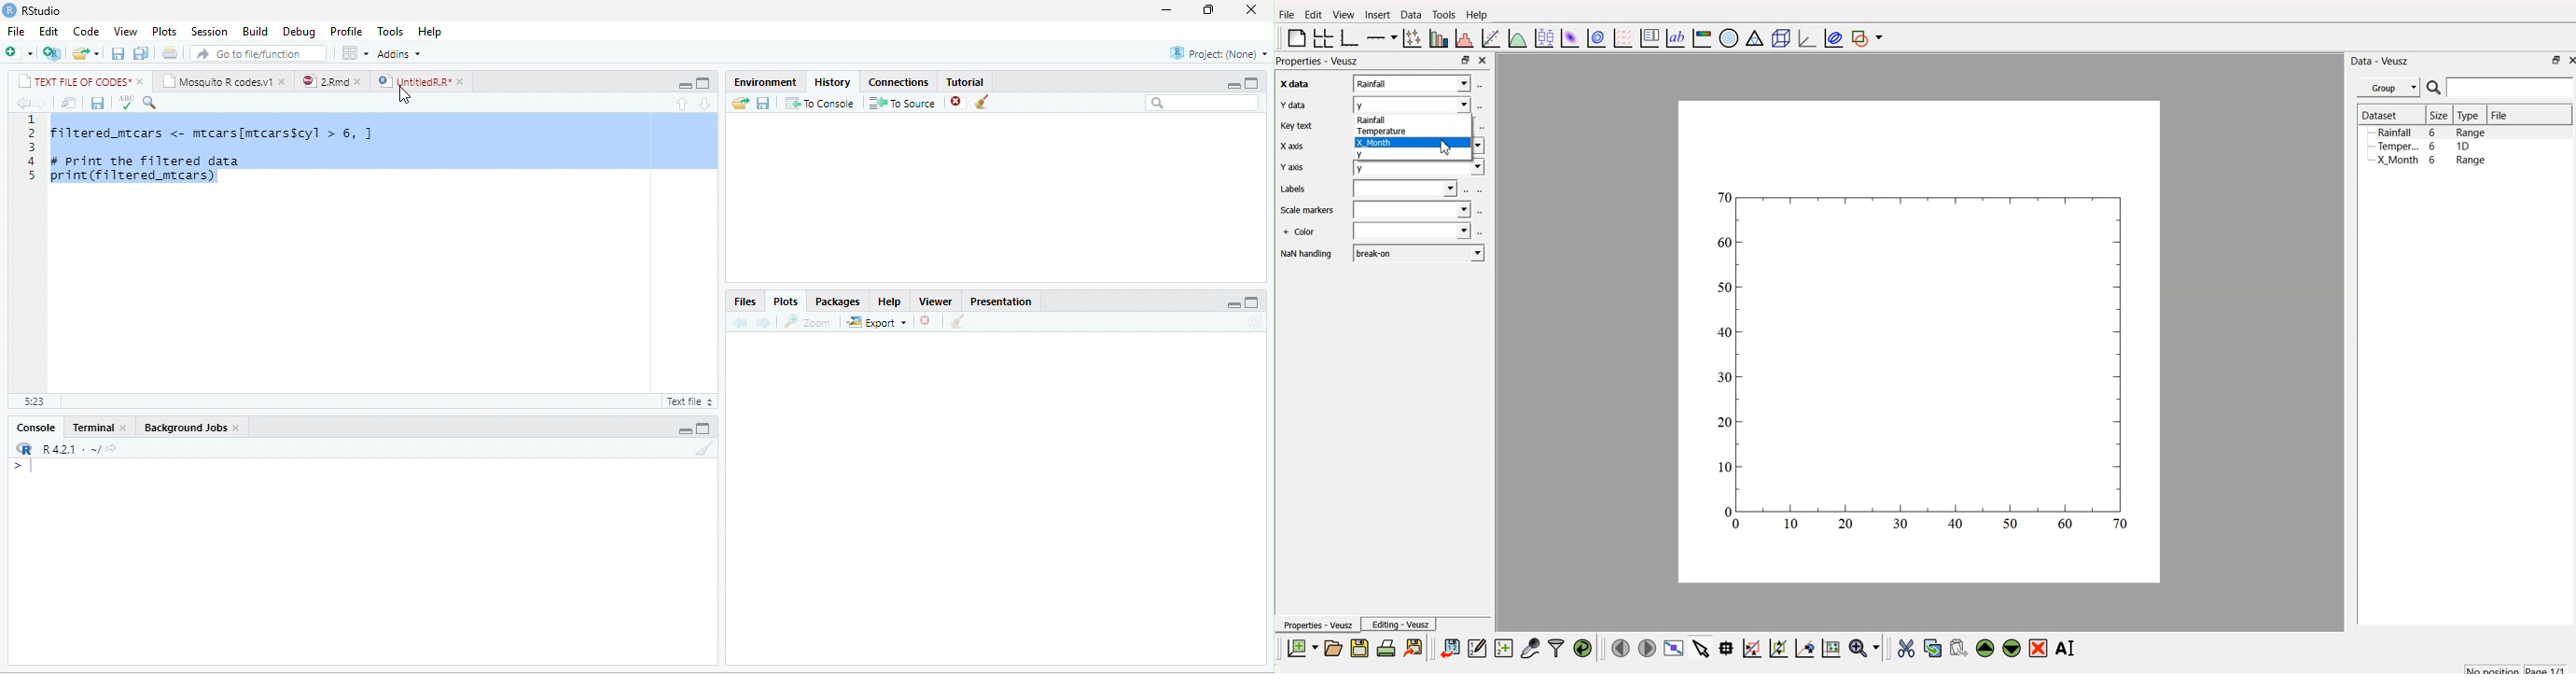 Image resolution: width=2576 pixels, height=700 pixels. What do you see at coordinates (685, 430) in the screenshot?
I see `minimize` at bounding box center [685, 430].